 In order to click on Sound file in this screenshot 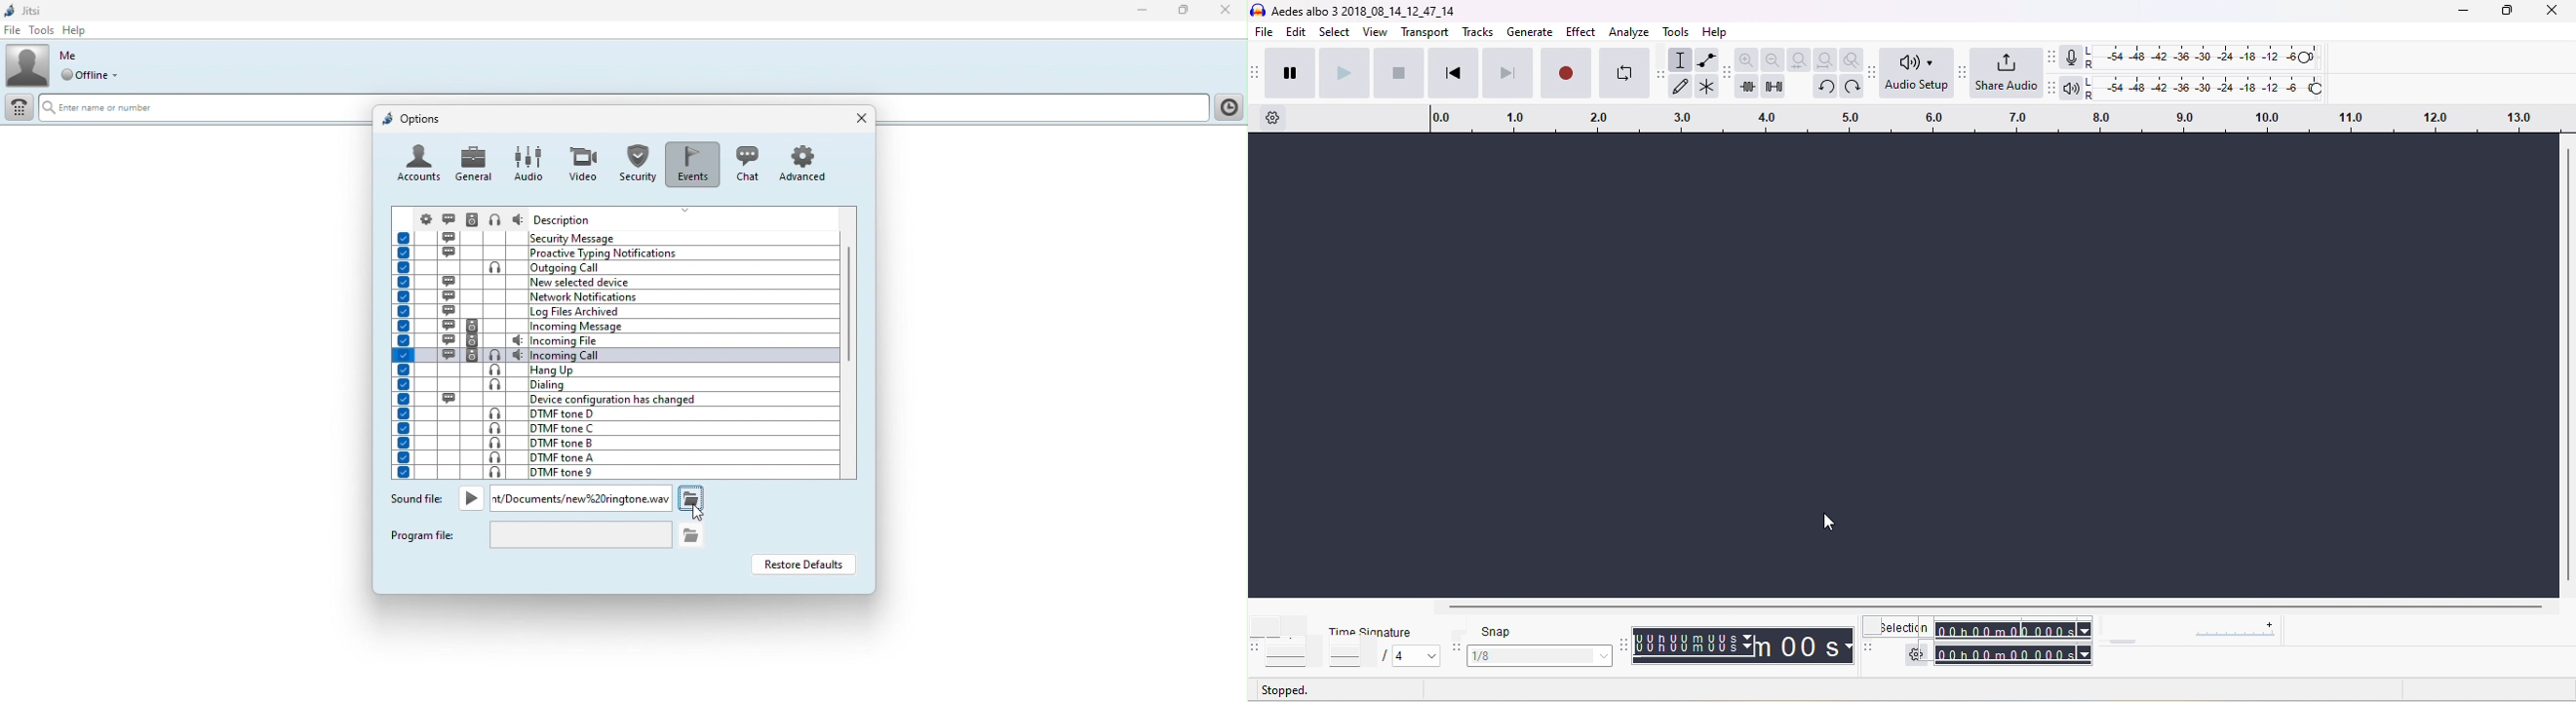, I will do `click(417, 501)`.